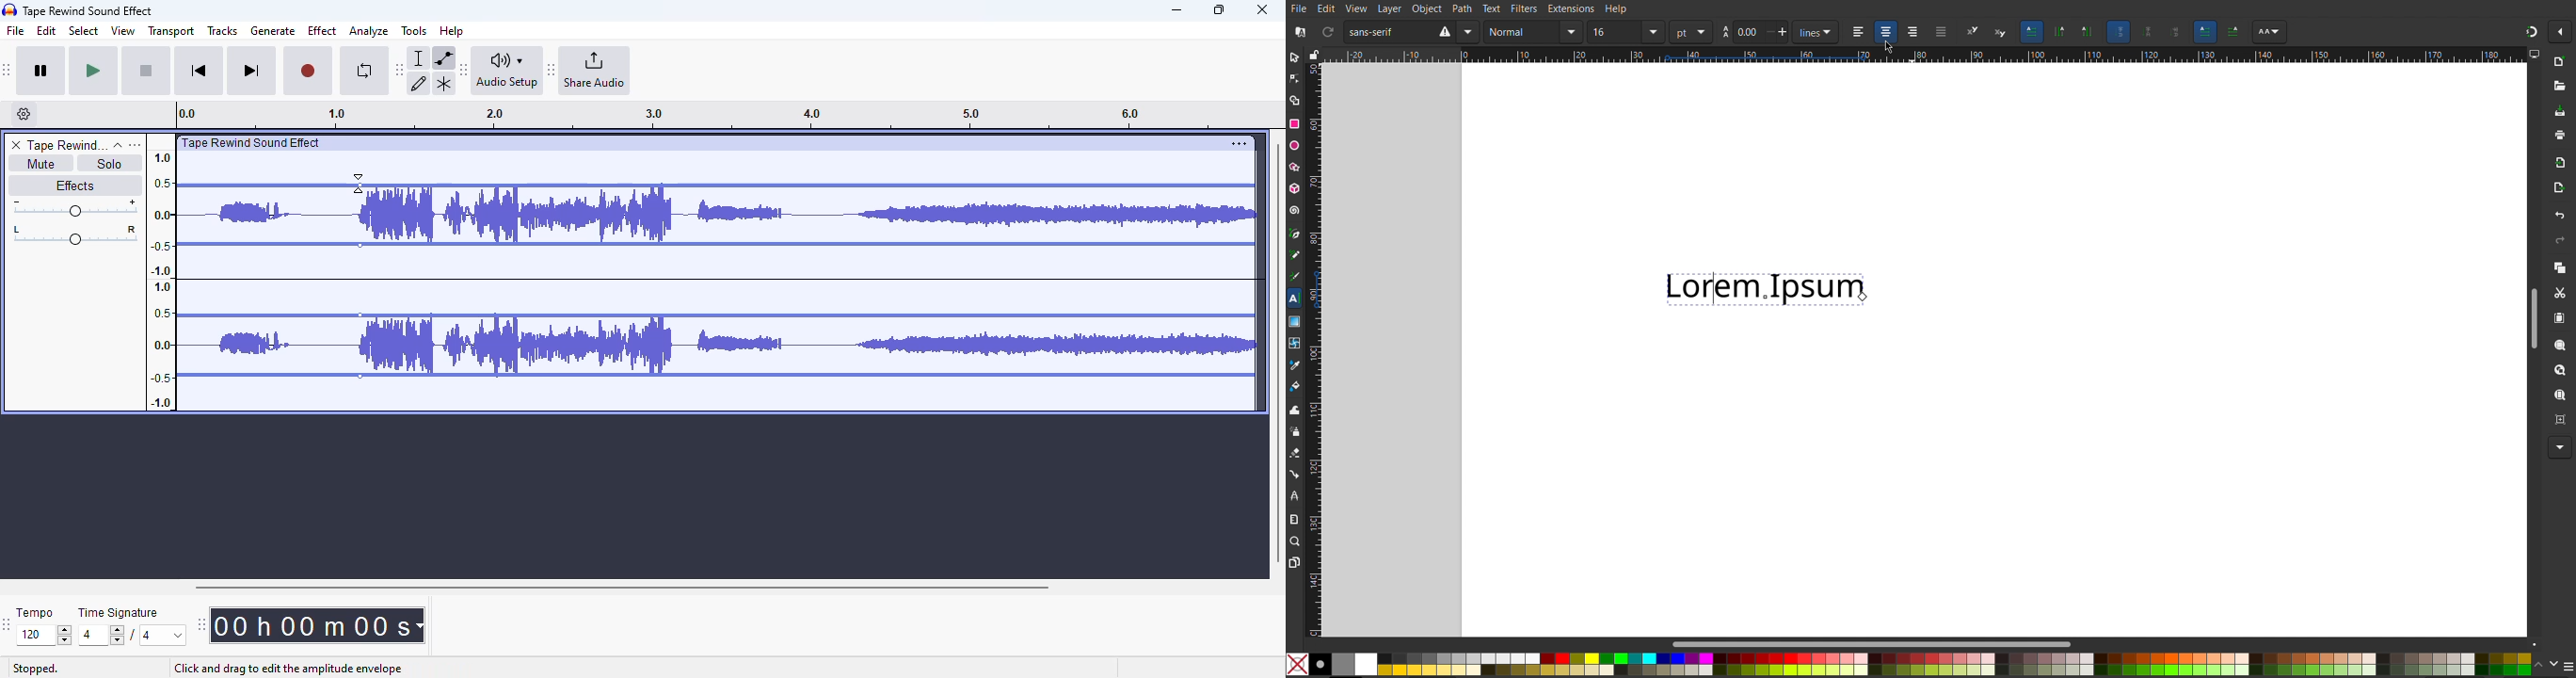 This screenshot has height=700, width=2576. What do you see at coordinates (67, 146) in the screenshot?
I see `track name` at bounding box center [67, 146].